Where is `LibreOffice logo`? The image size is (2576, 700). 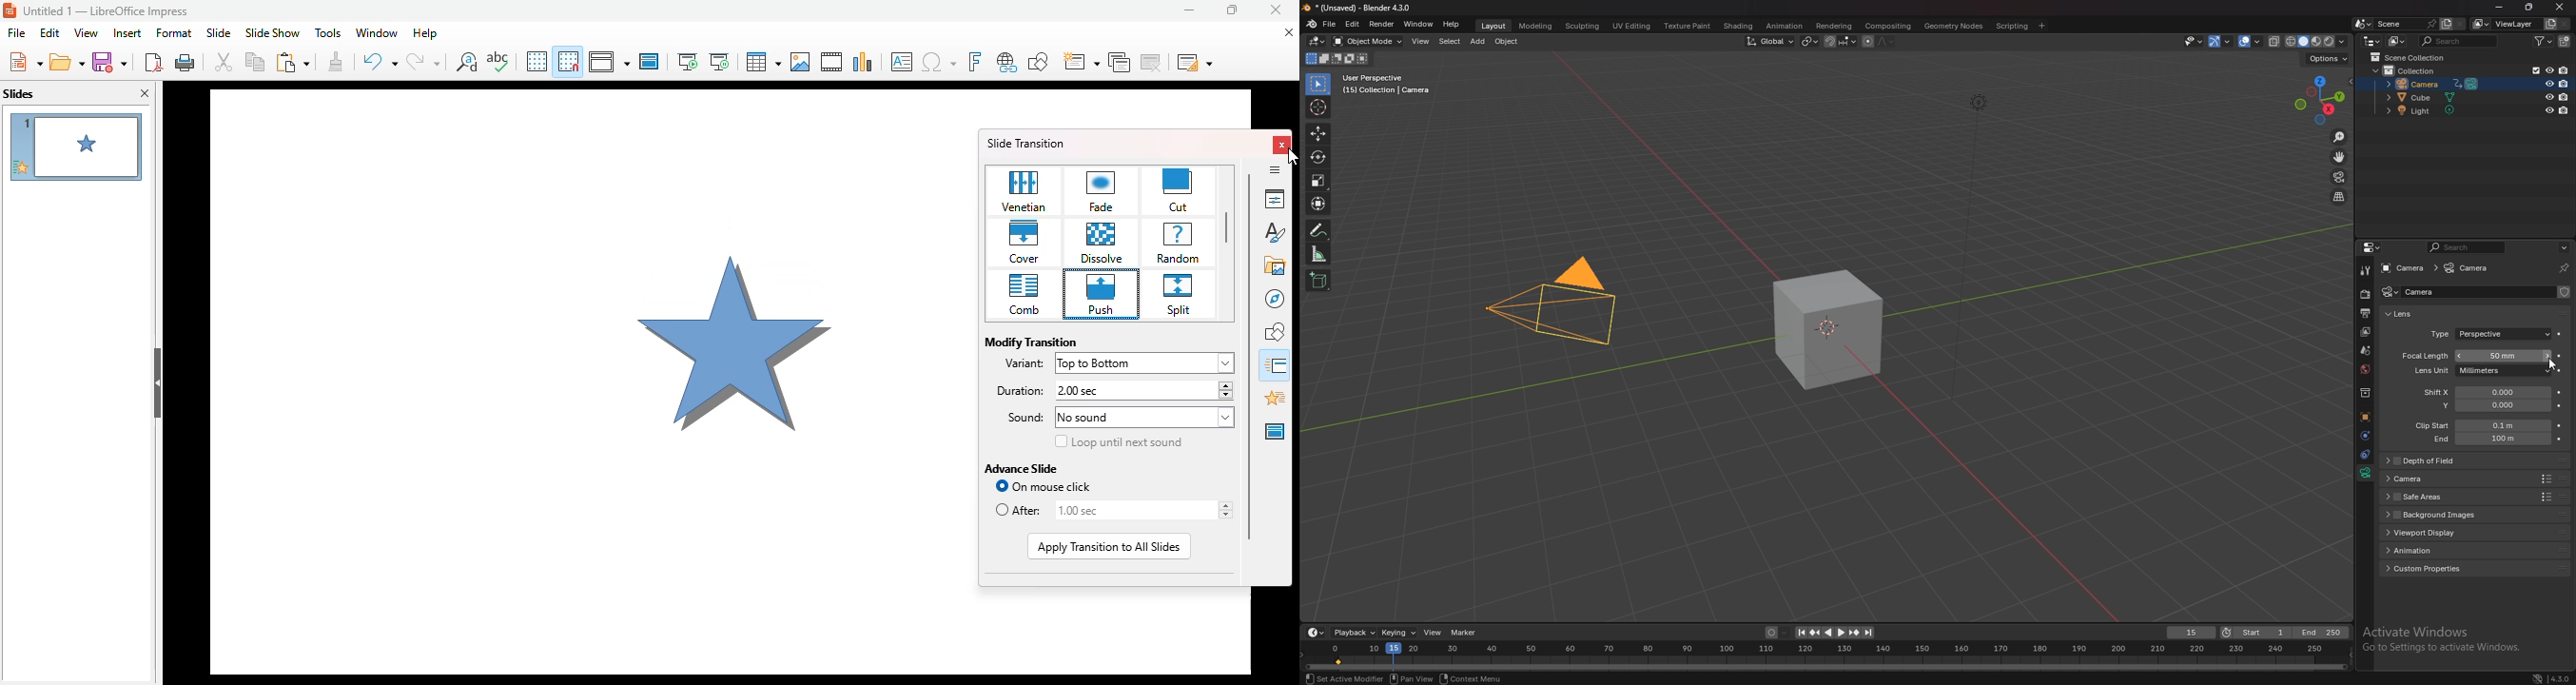
LibreOffice logo is located at coordinates (10, 11).